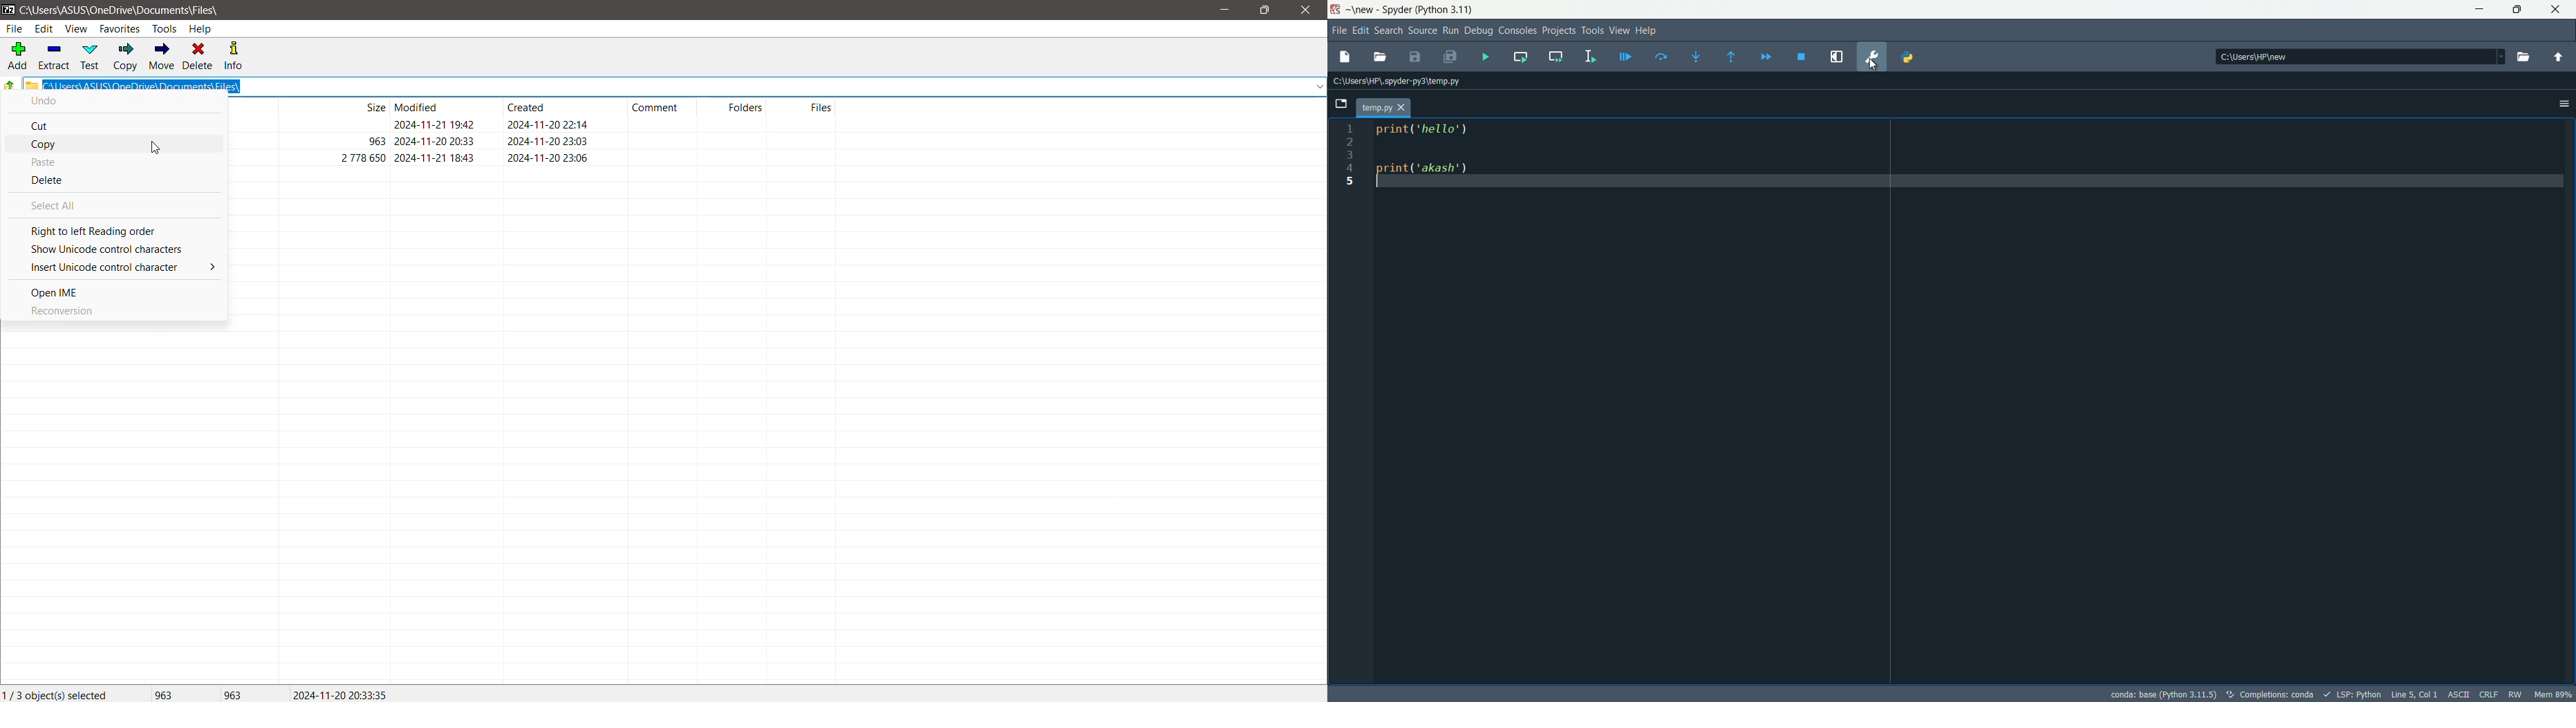 The height and width of the screenshot is (728, 2576). Describe the element at coordinates (1397, 83) in the screenshot. I see `directory` at that location.